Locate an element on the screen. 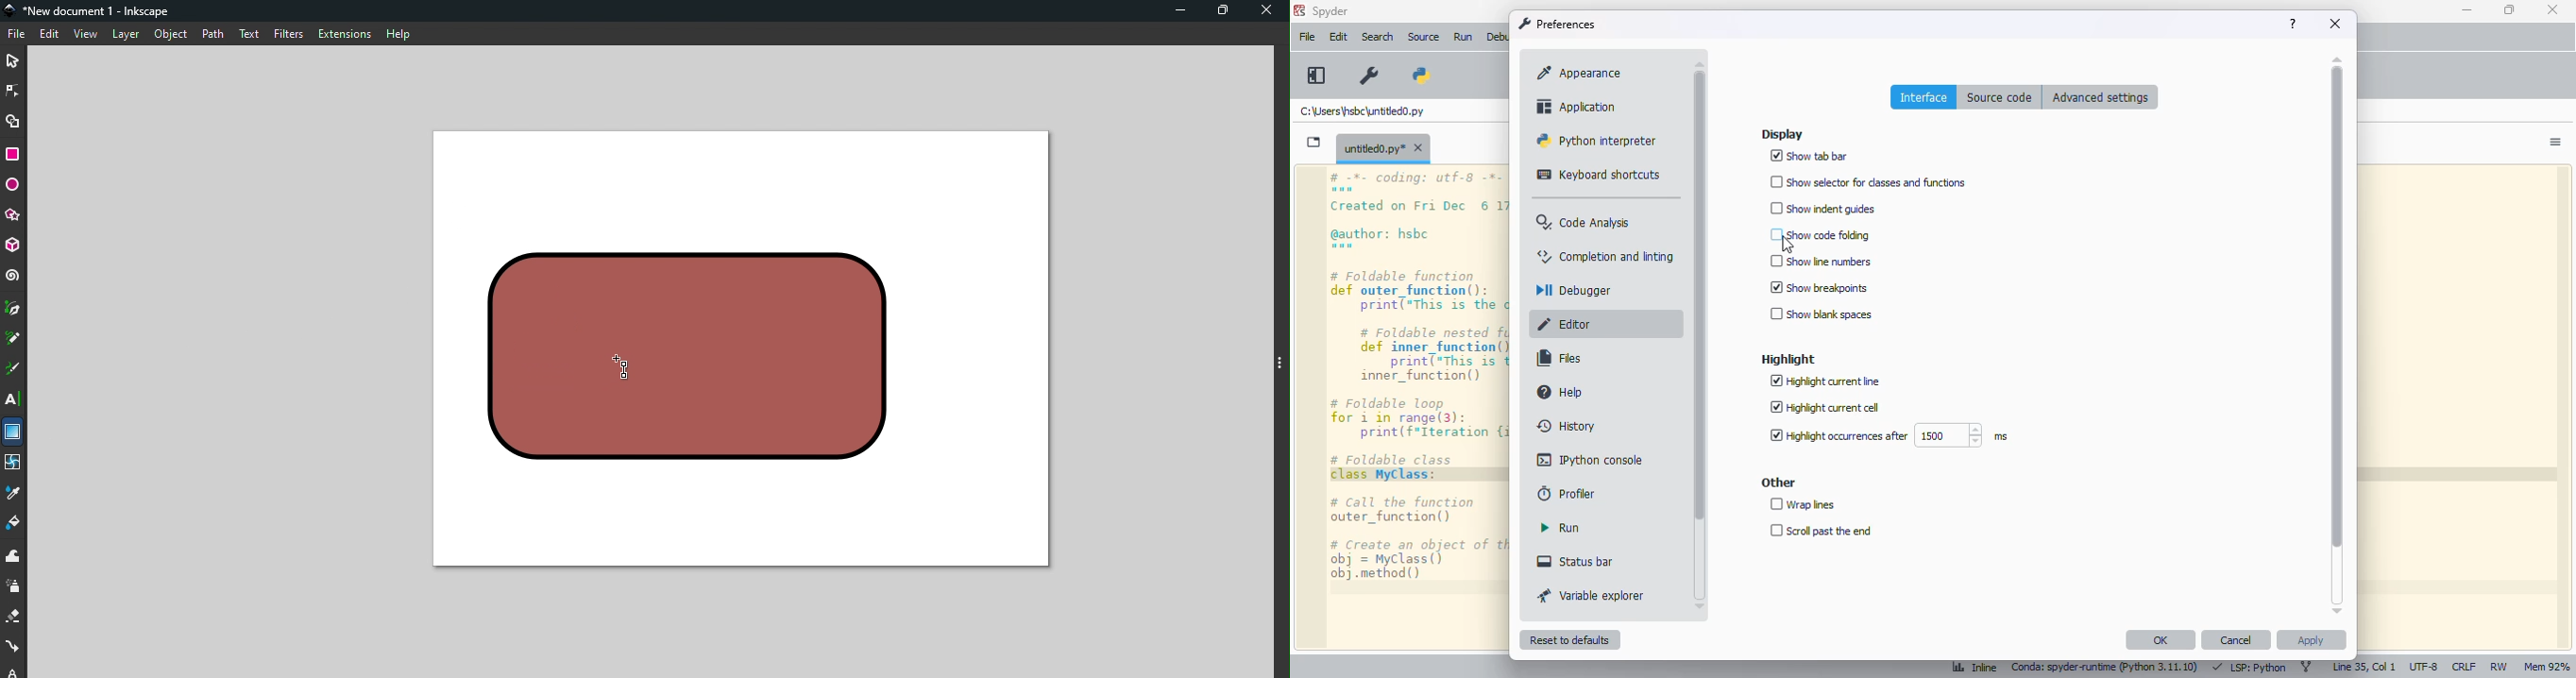 Image resolution: width=2576 pixels, height=700 pixels. options is located at coordinates (2555, 142).